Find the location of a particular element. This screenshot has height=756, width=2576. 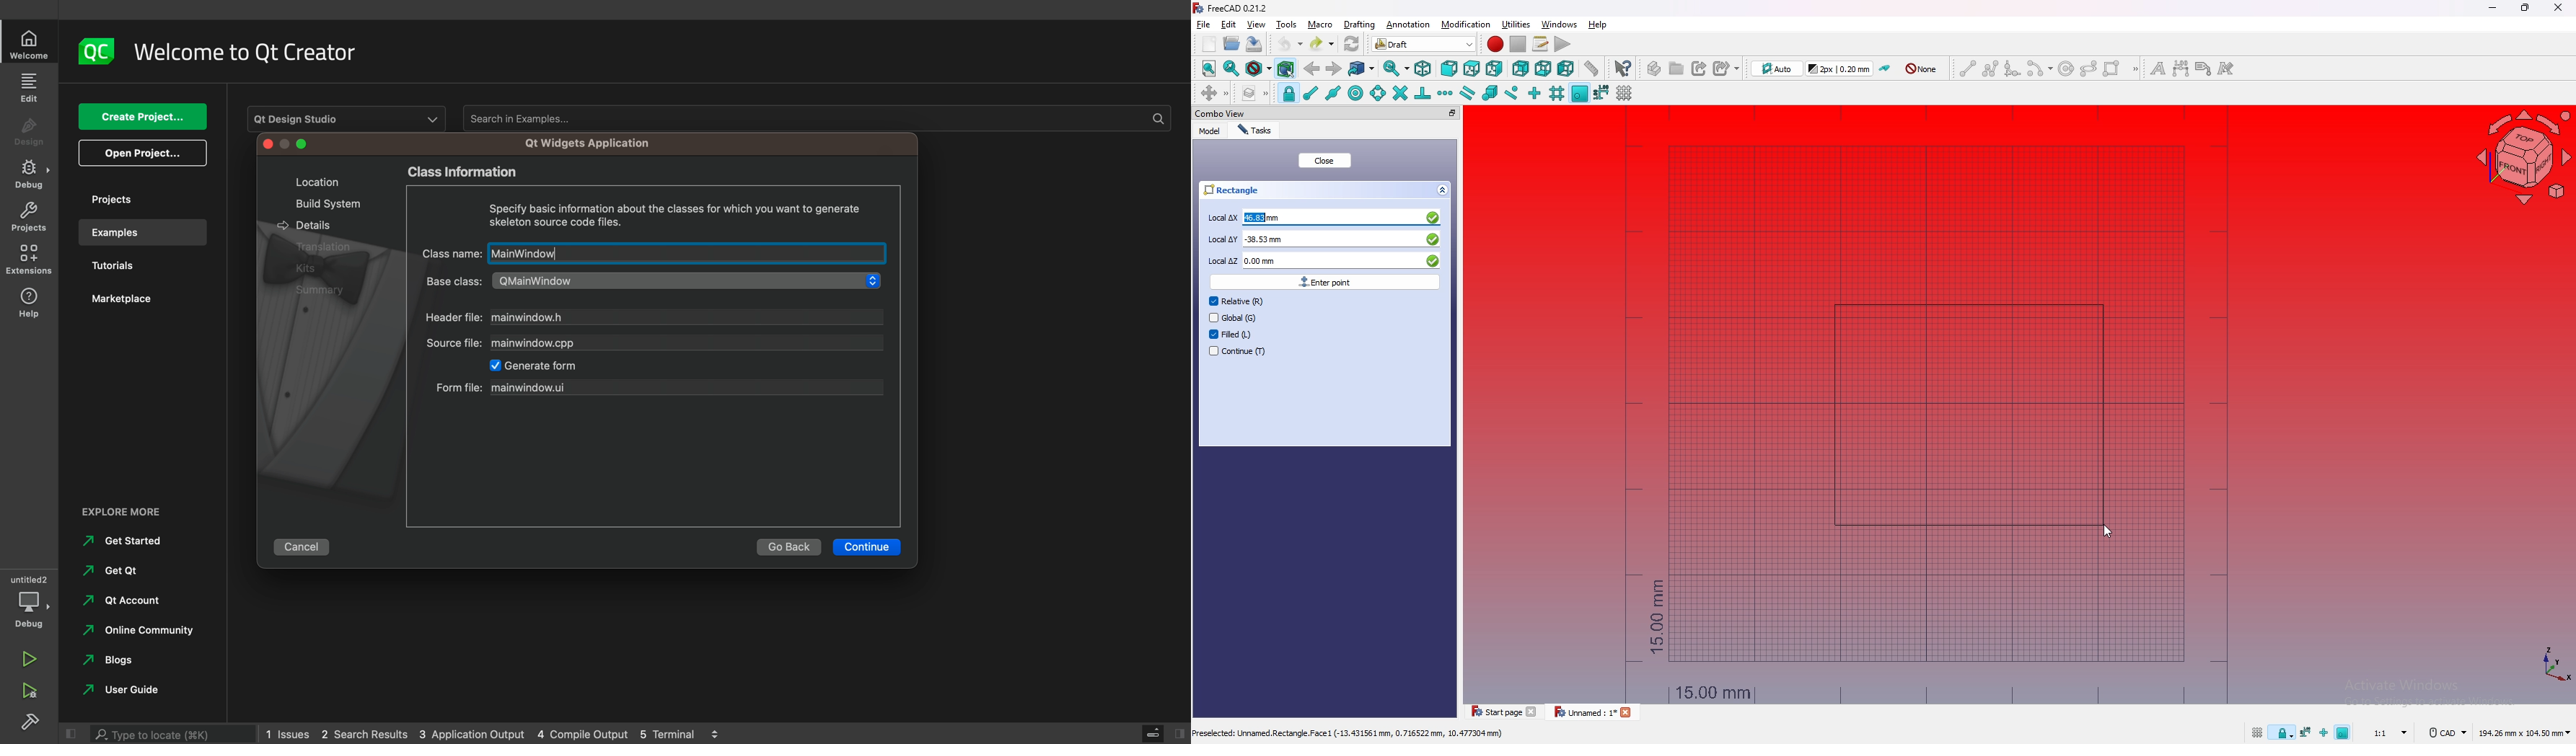

create link is located at coordinates (1700, 68).